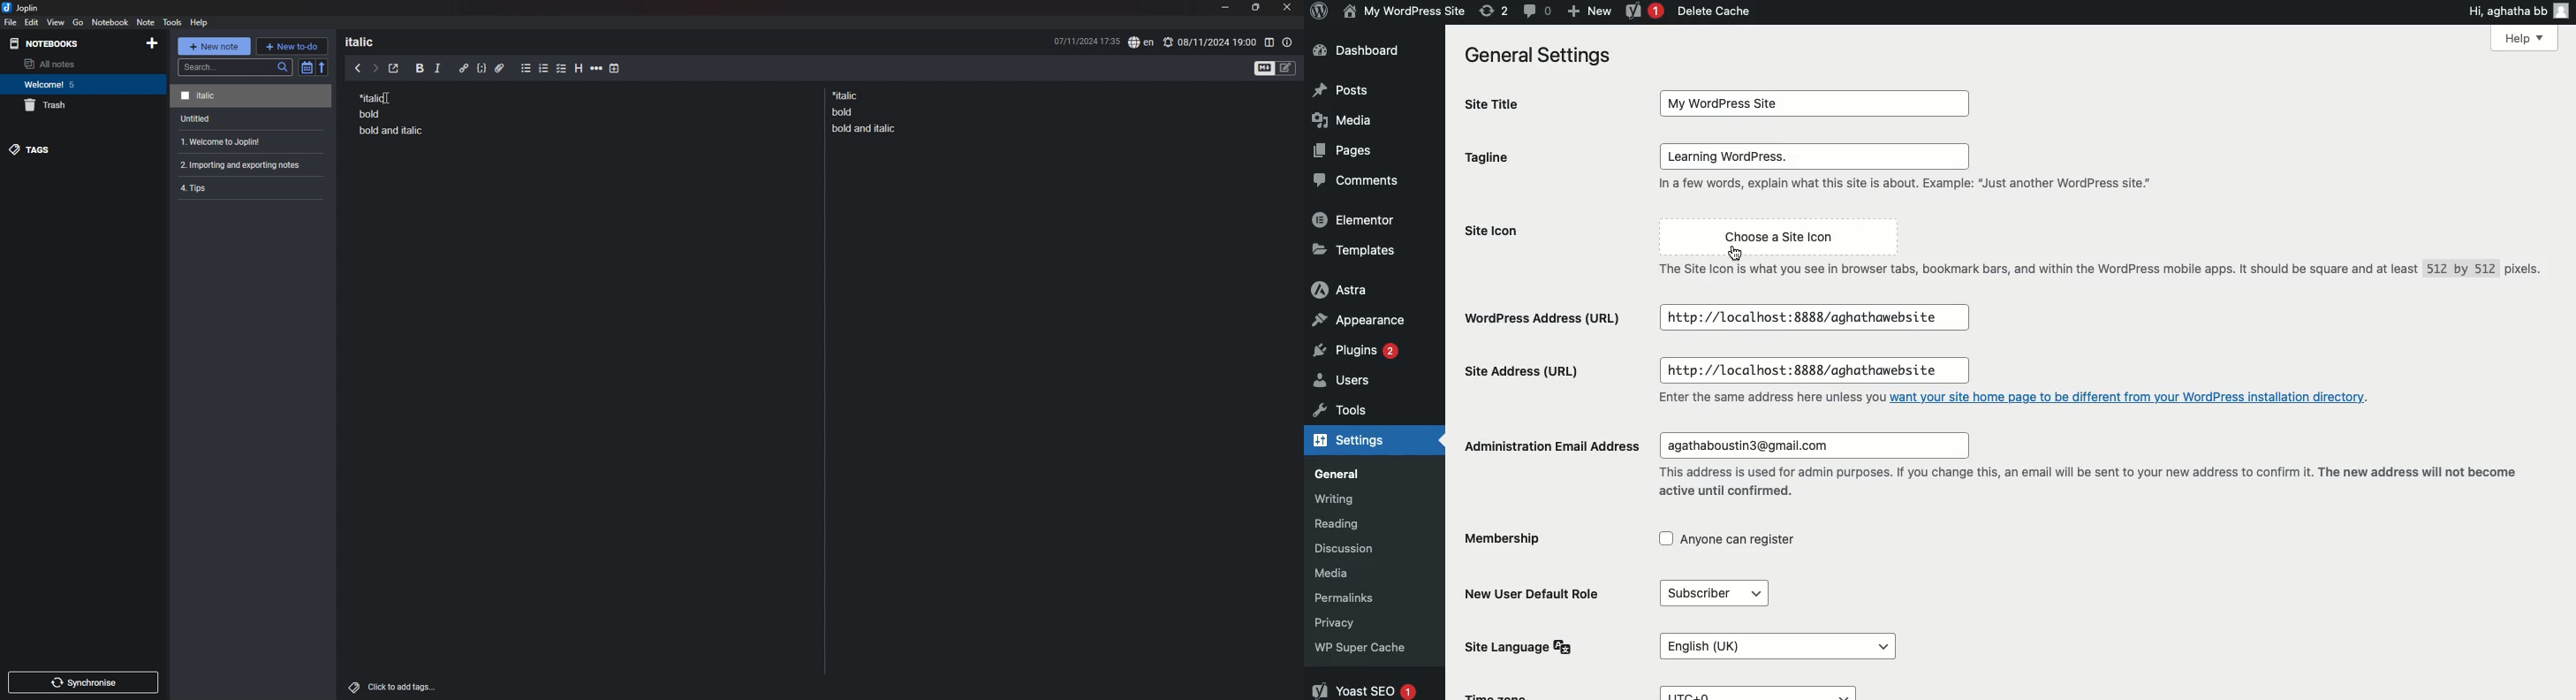 The height and width of the screenshot is (700, 2576). I want to click on checkbox, so click(562, 69).